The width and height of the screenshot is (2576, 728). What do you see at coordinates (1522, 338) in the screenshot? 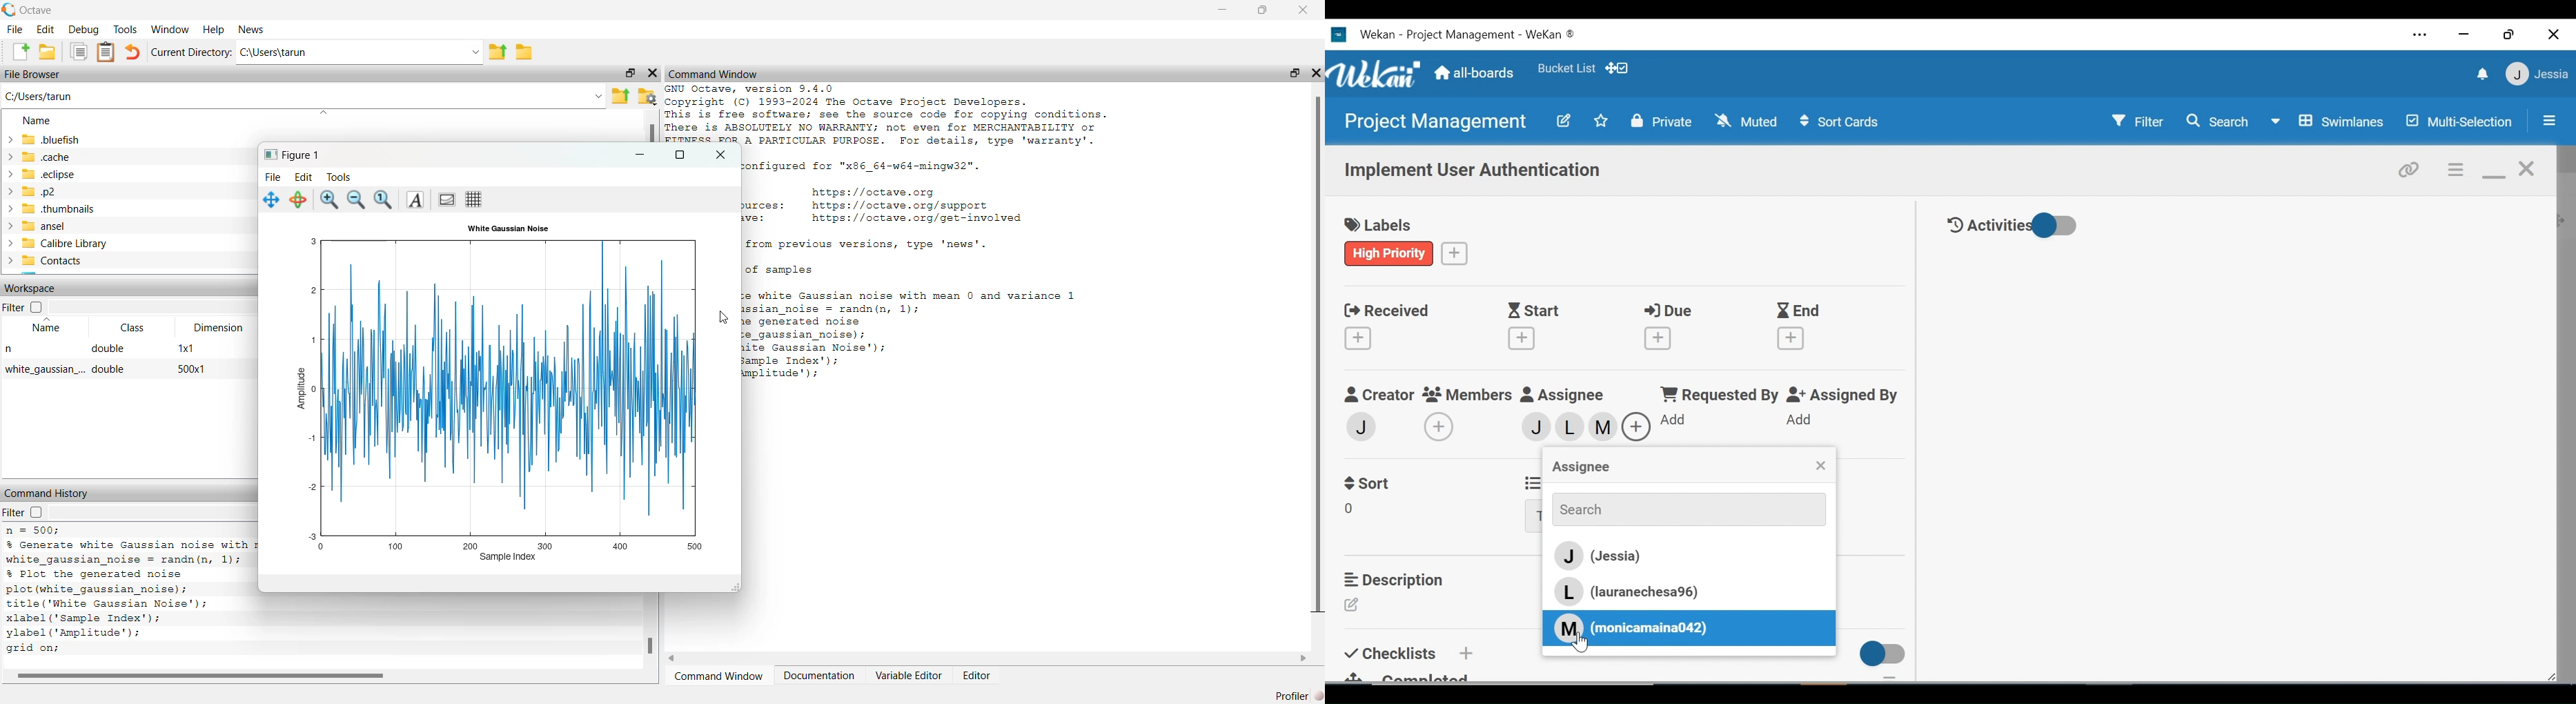
I see `Create Start Date` at bounding box center [1522, 338].